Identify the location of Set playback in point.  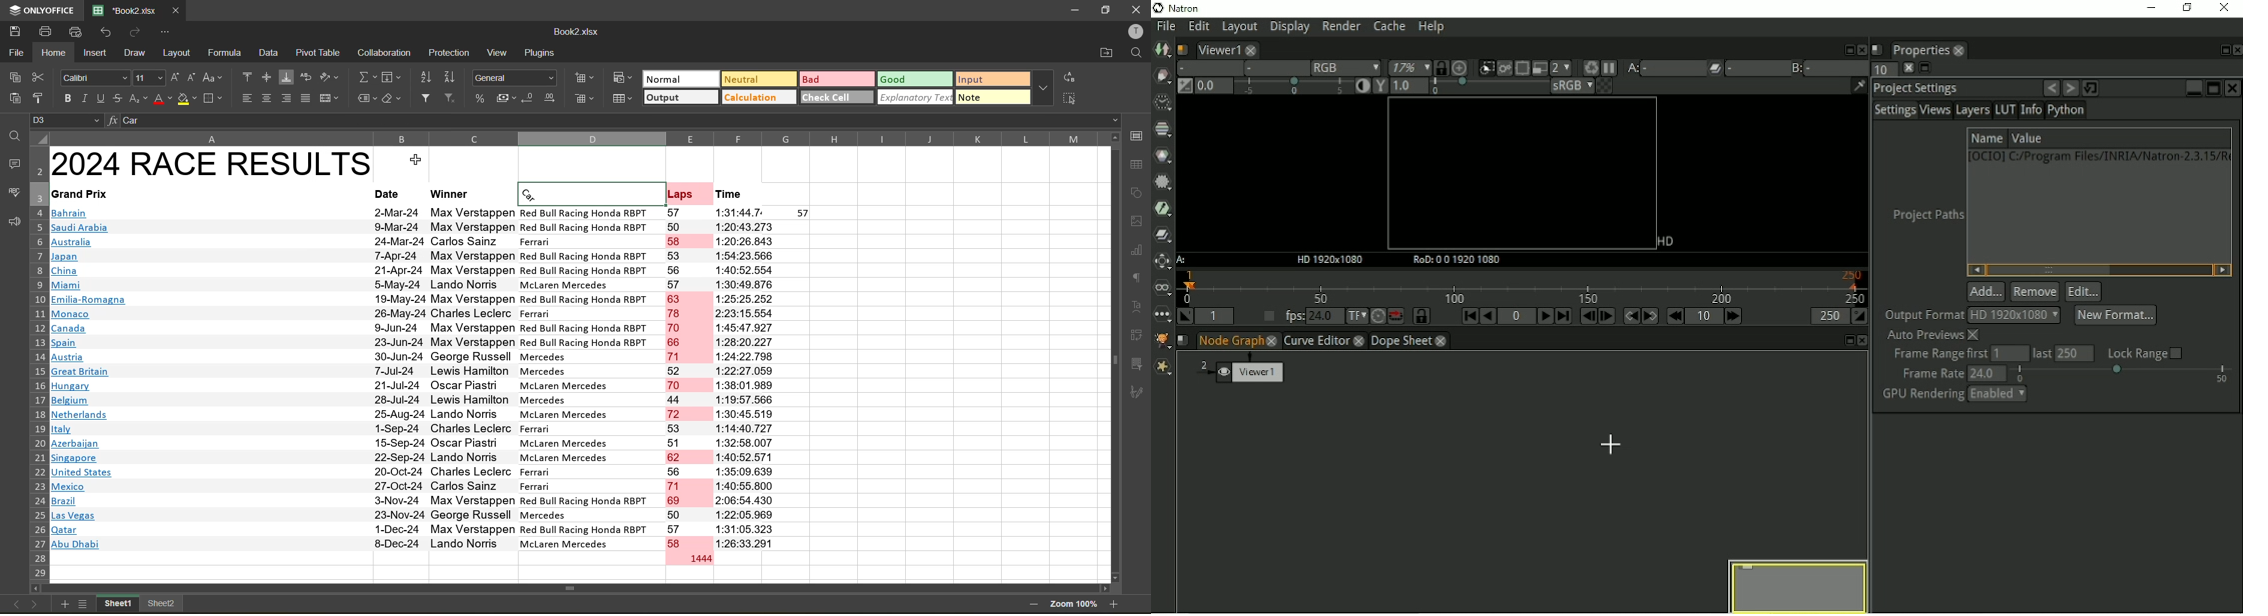
(1186, 317).